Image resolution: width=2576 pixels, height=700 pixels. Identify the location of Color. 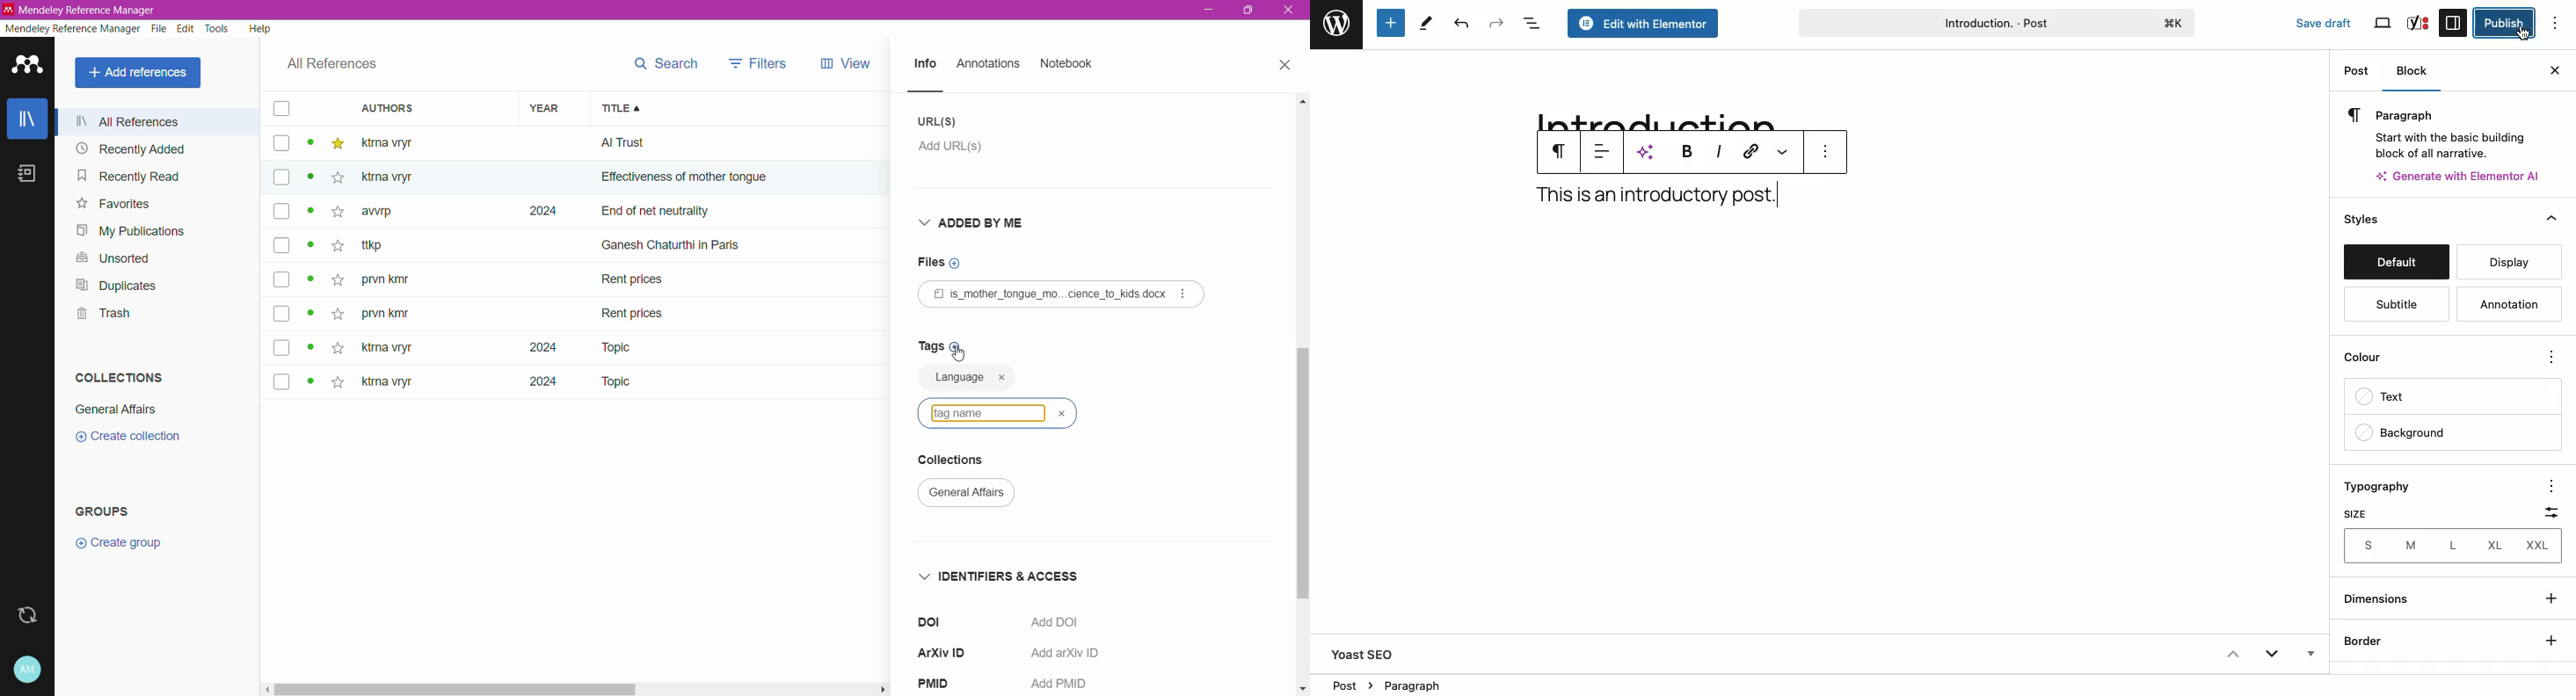
(2372, 361).